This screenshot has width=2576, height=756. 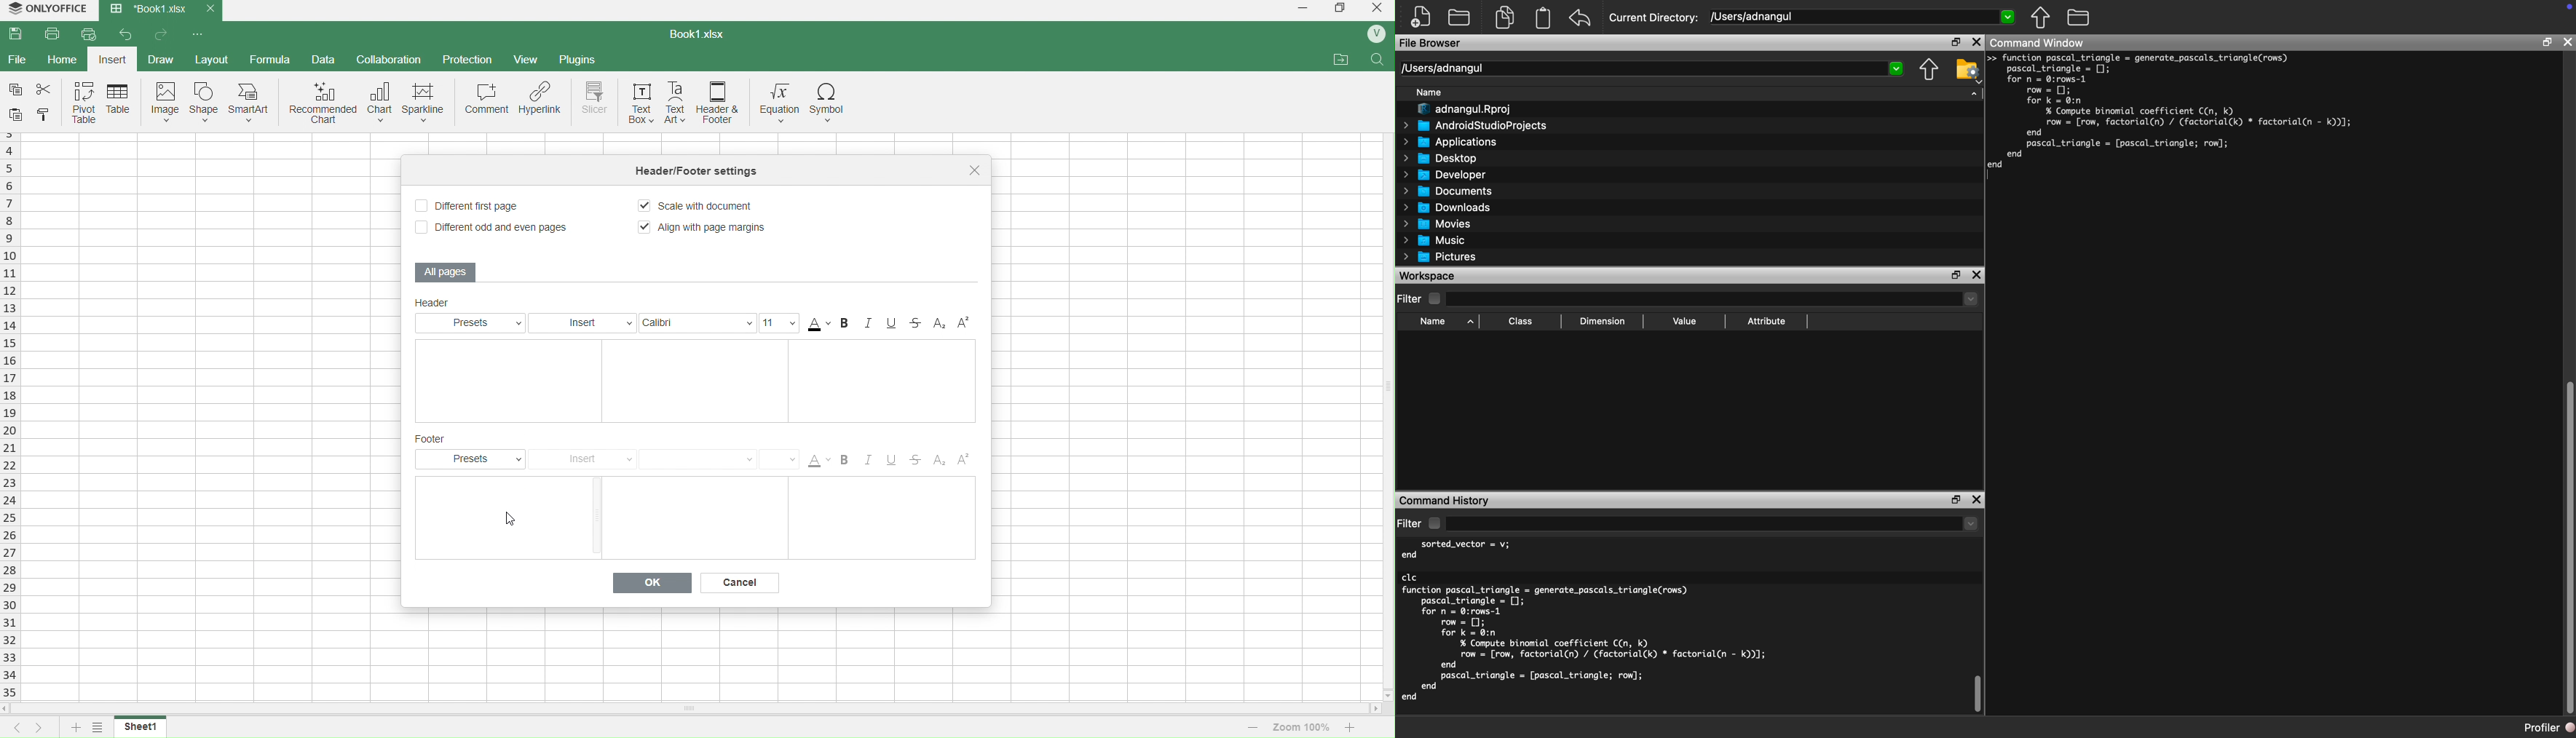 What do you see at coordinates (199, 34) in the screenshot?
I see `options` at bounding box center [199, 34].